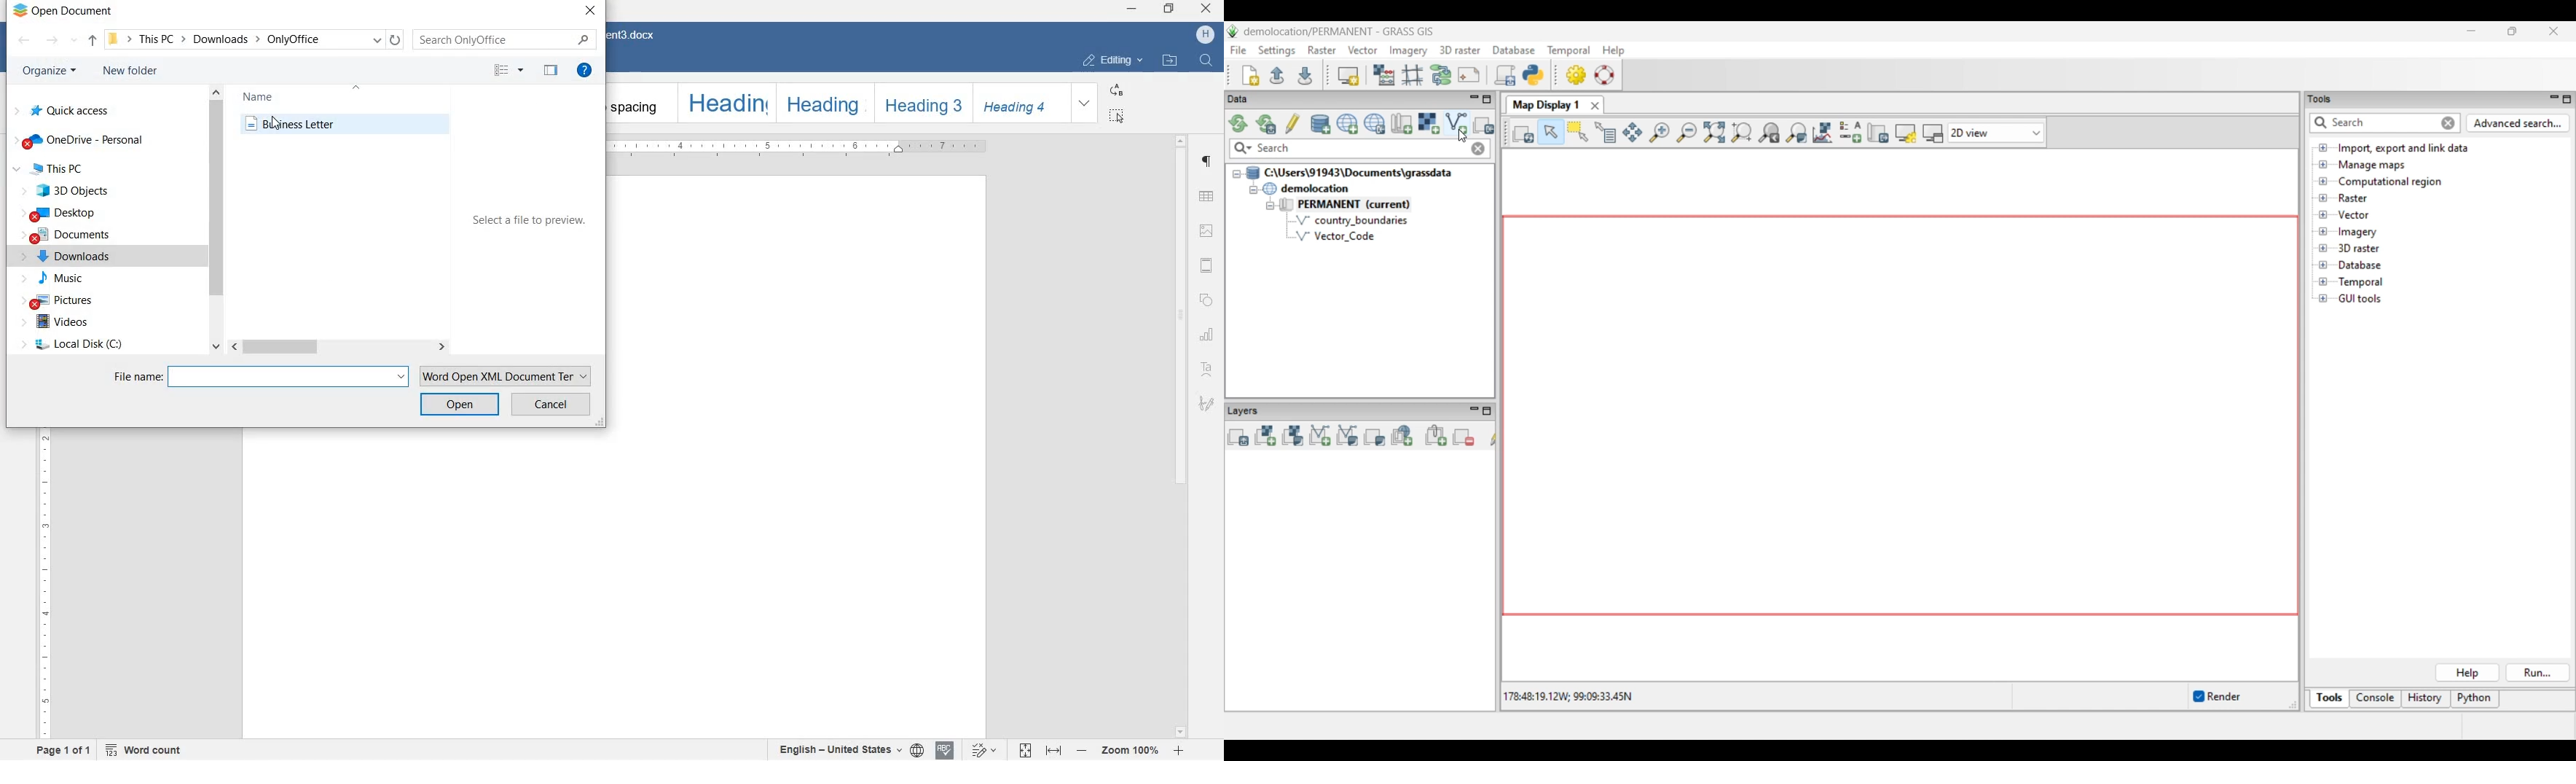  What do you see at coordinates (503, 39) in the screenshot?
I see `search OnlyOffice` at bounding box center [503, 39].